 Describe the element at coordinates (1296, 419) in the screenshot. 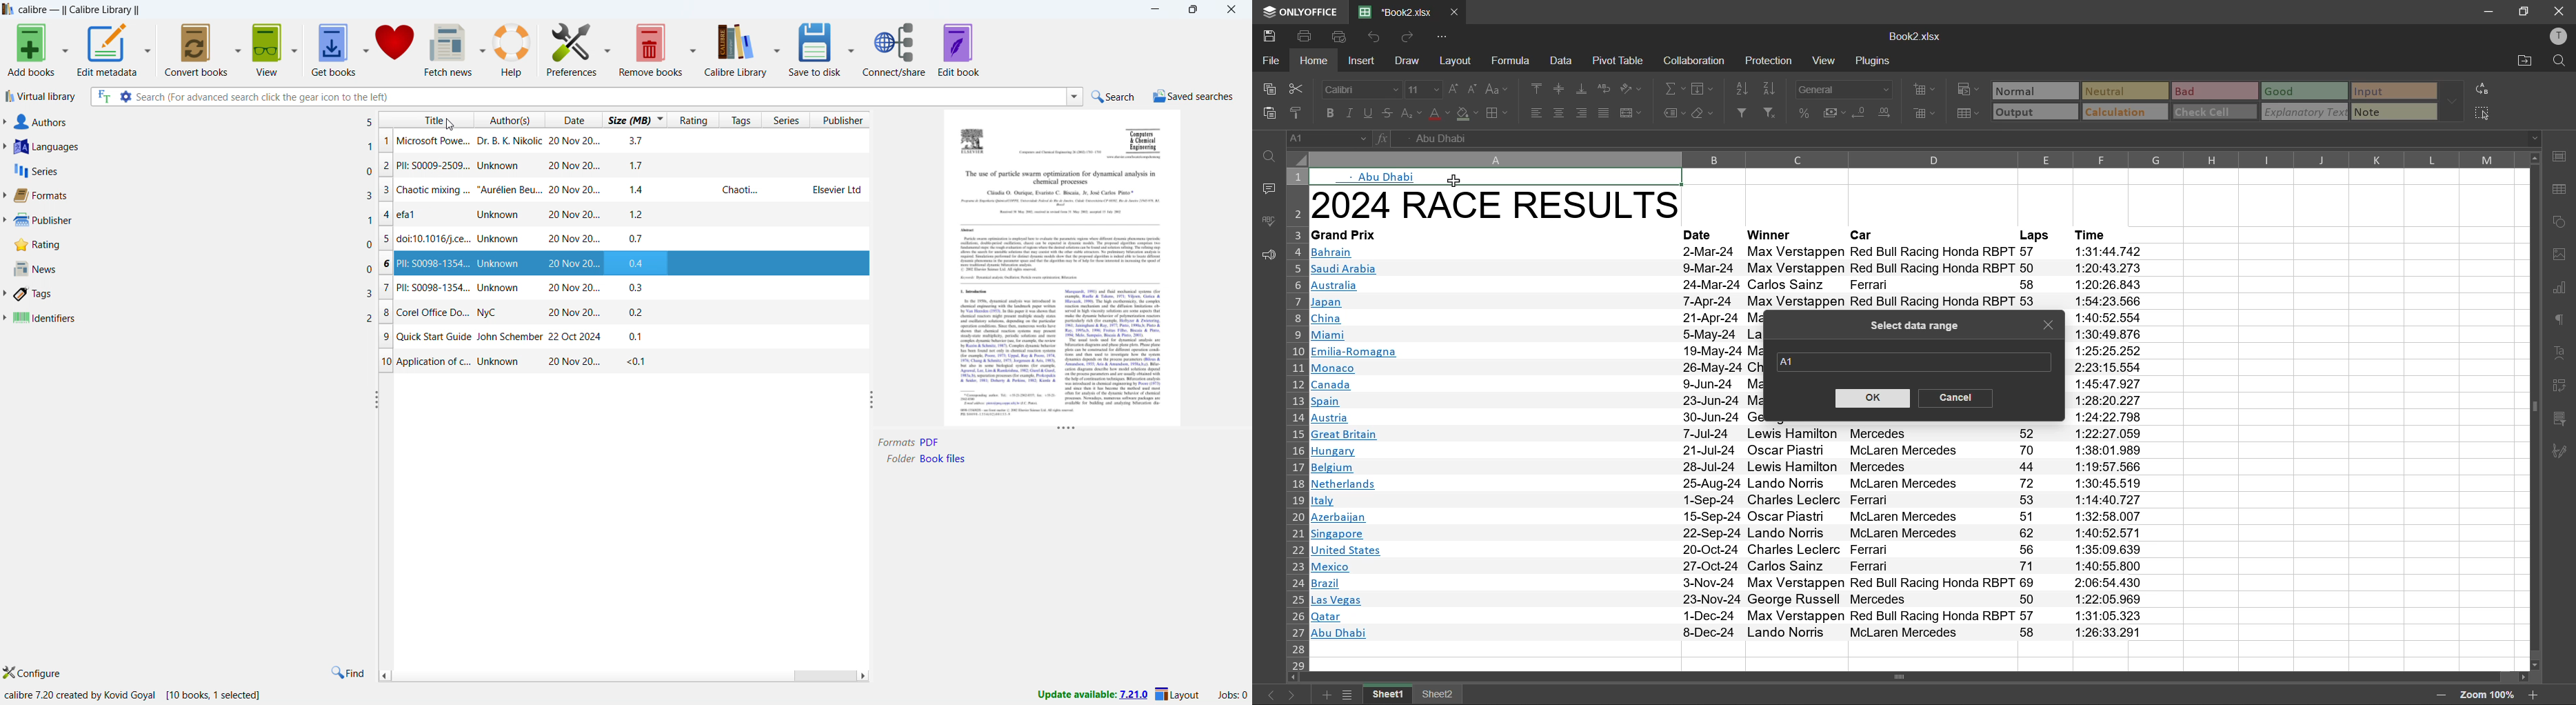

I see `row numbers` at that location.